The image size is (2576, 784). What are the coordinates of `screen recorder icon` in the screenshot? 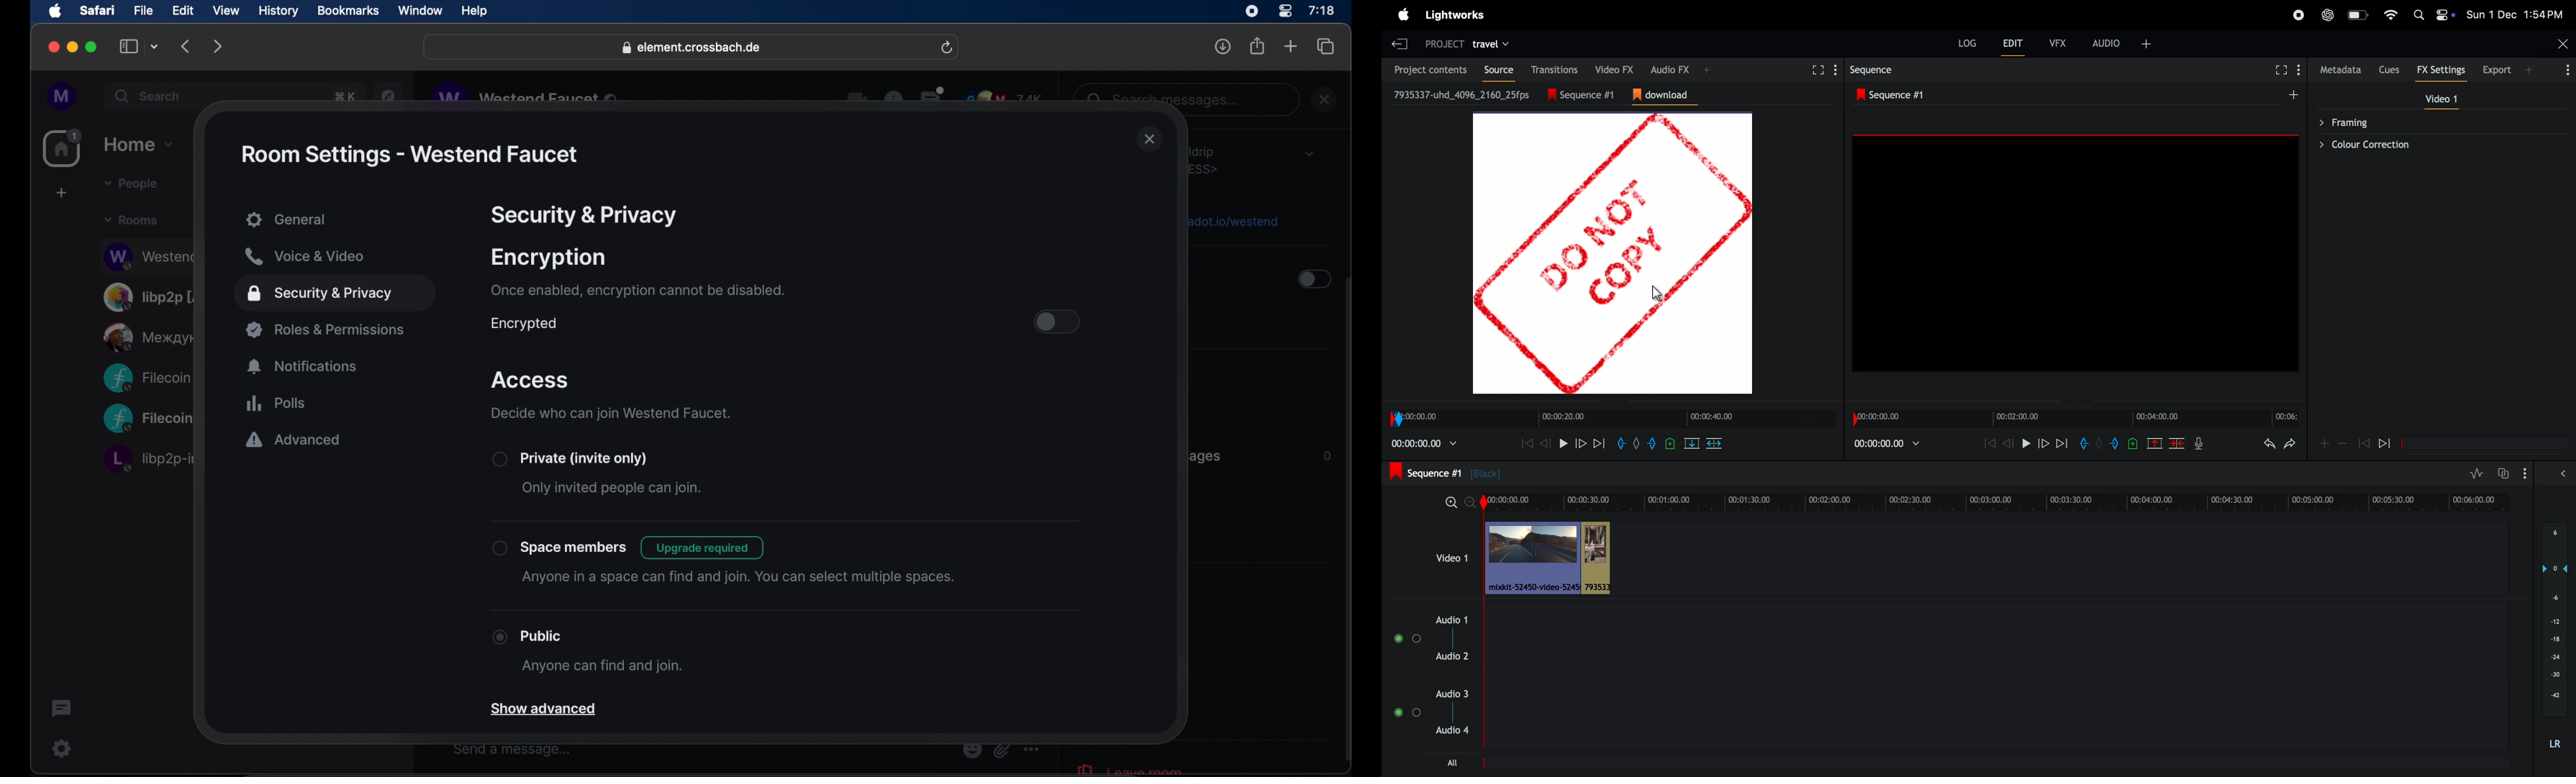 It's located at (1251, 12).